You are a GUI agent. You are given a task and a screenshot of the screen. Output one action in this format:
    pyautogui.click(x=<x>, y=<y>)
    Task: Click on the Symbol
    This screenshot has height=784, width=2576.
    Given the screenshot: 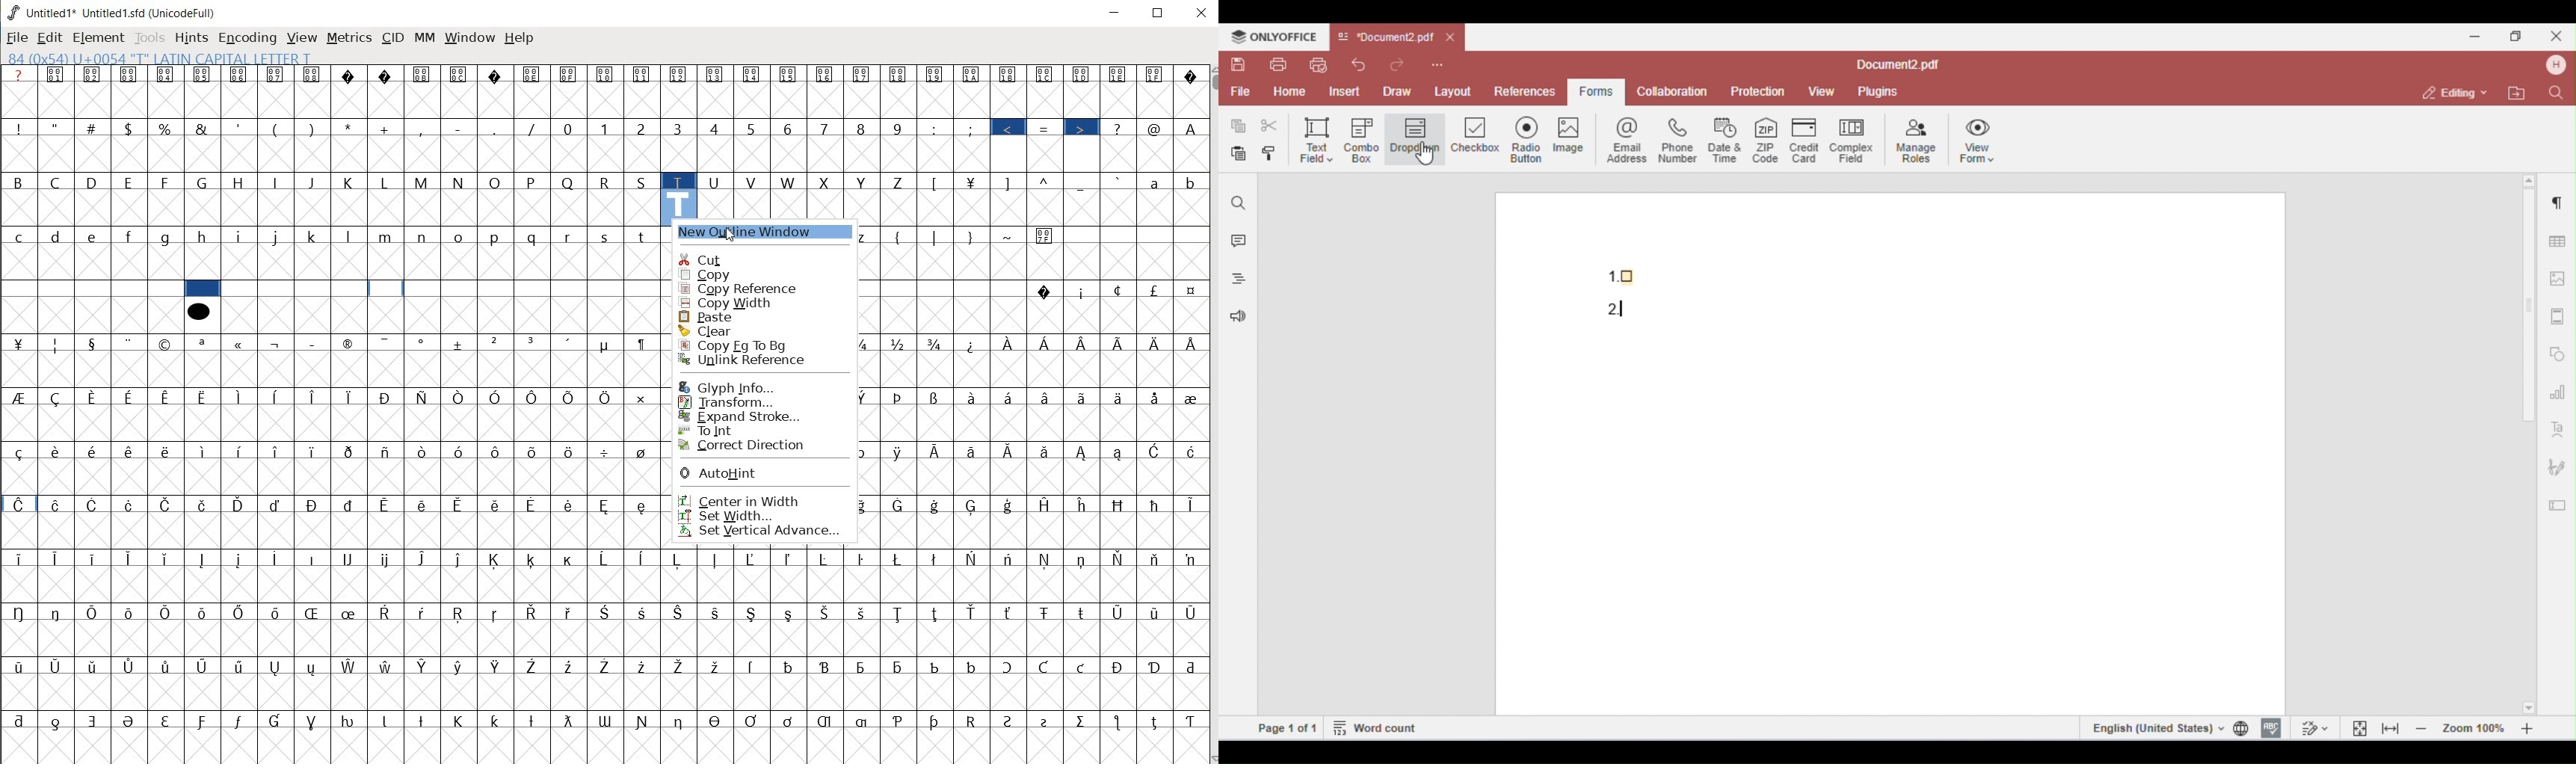 What is the action you would take?
    pyautogui.click(x=1188, y=667)
    